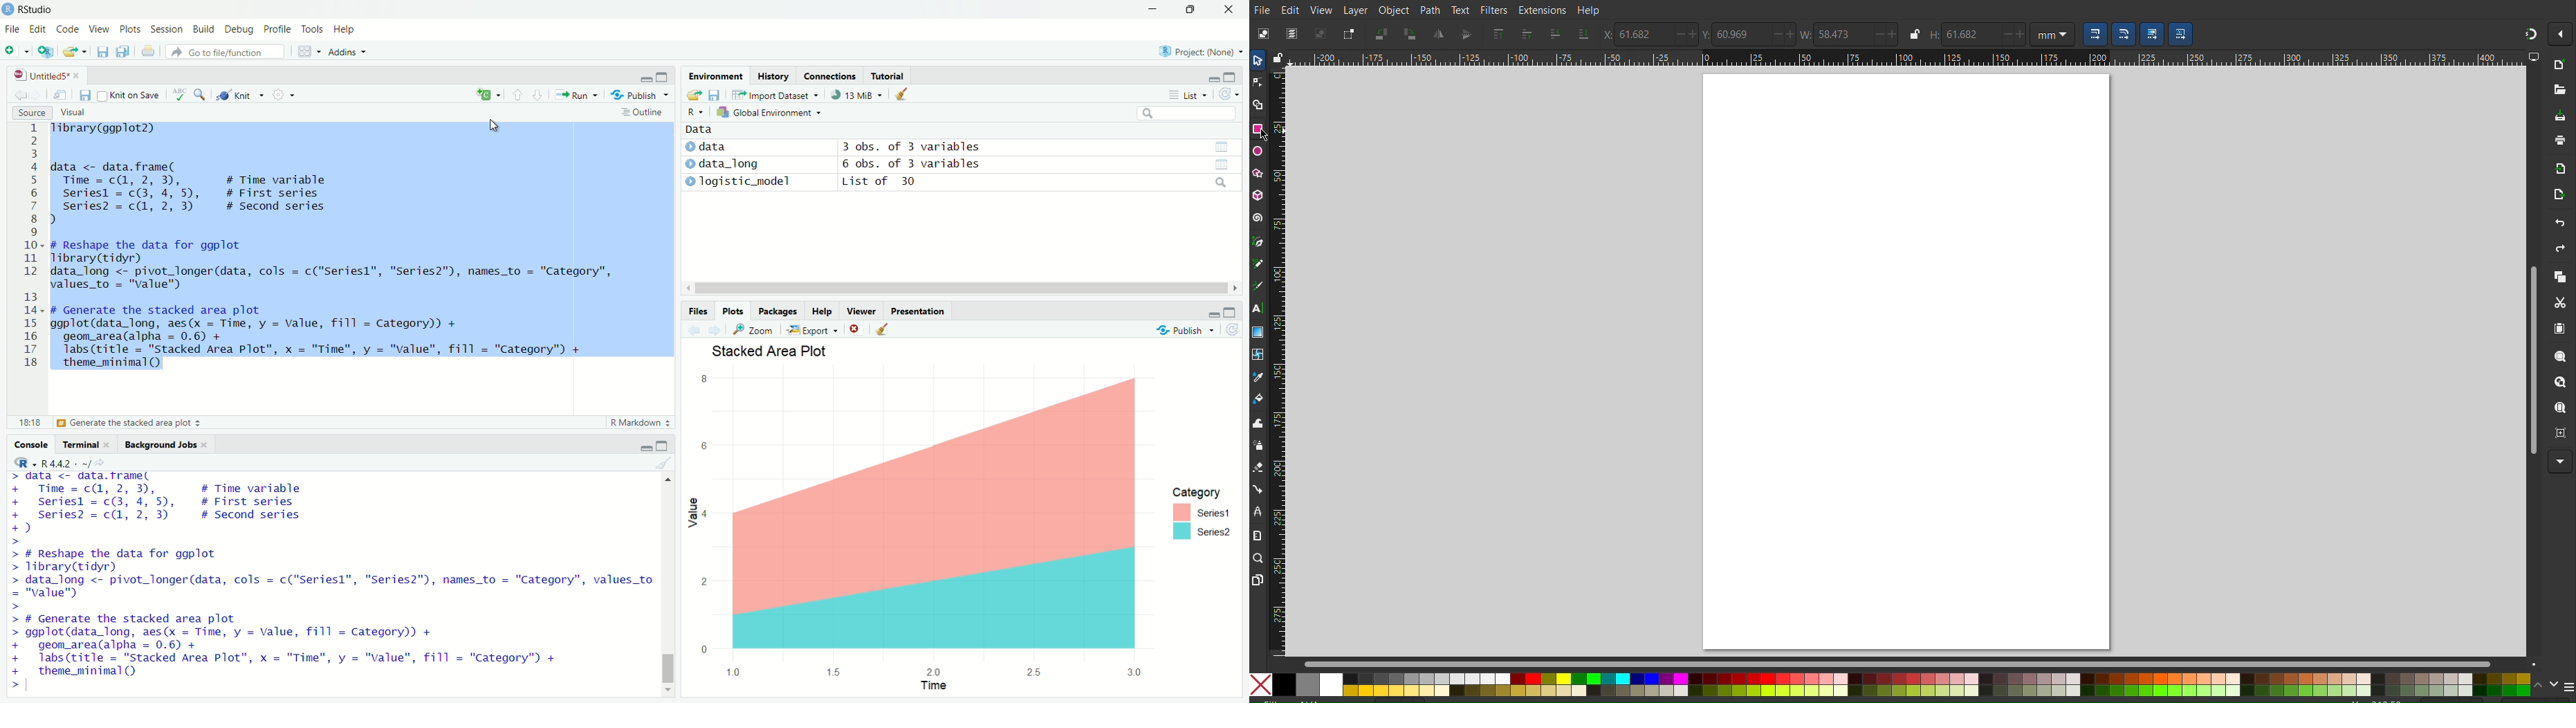  What do you see at coordinates (884, 329) in the screenshot?
I see `clear` at bounding box center [884, 329].